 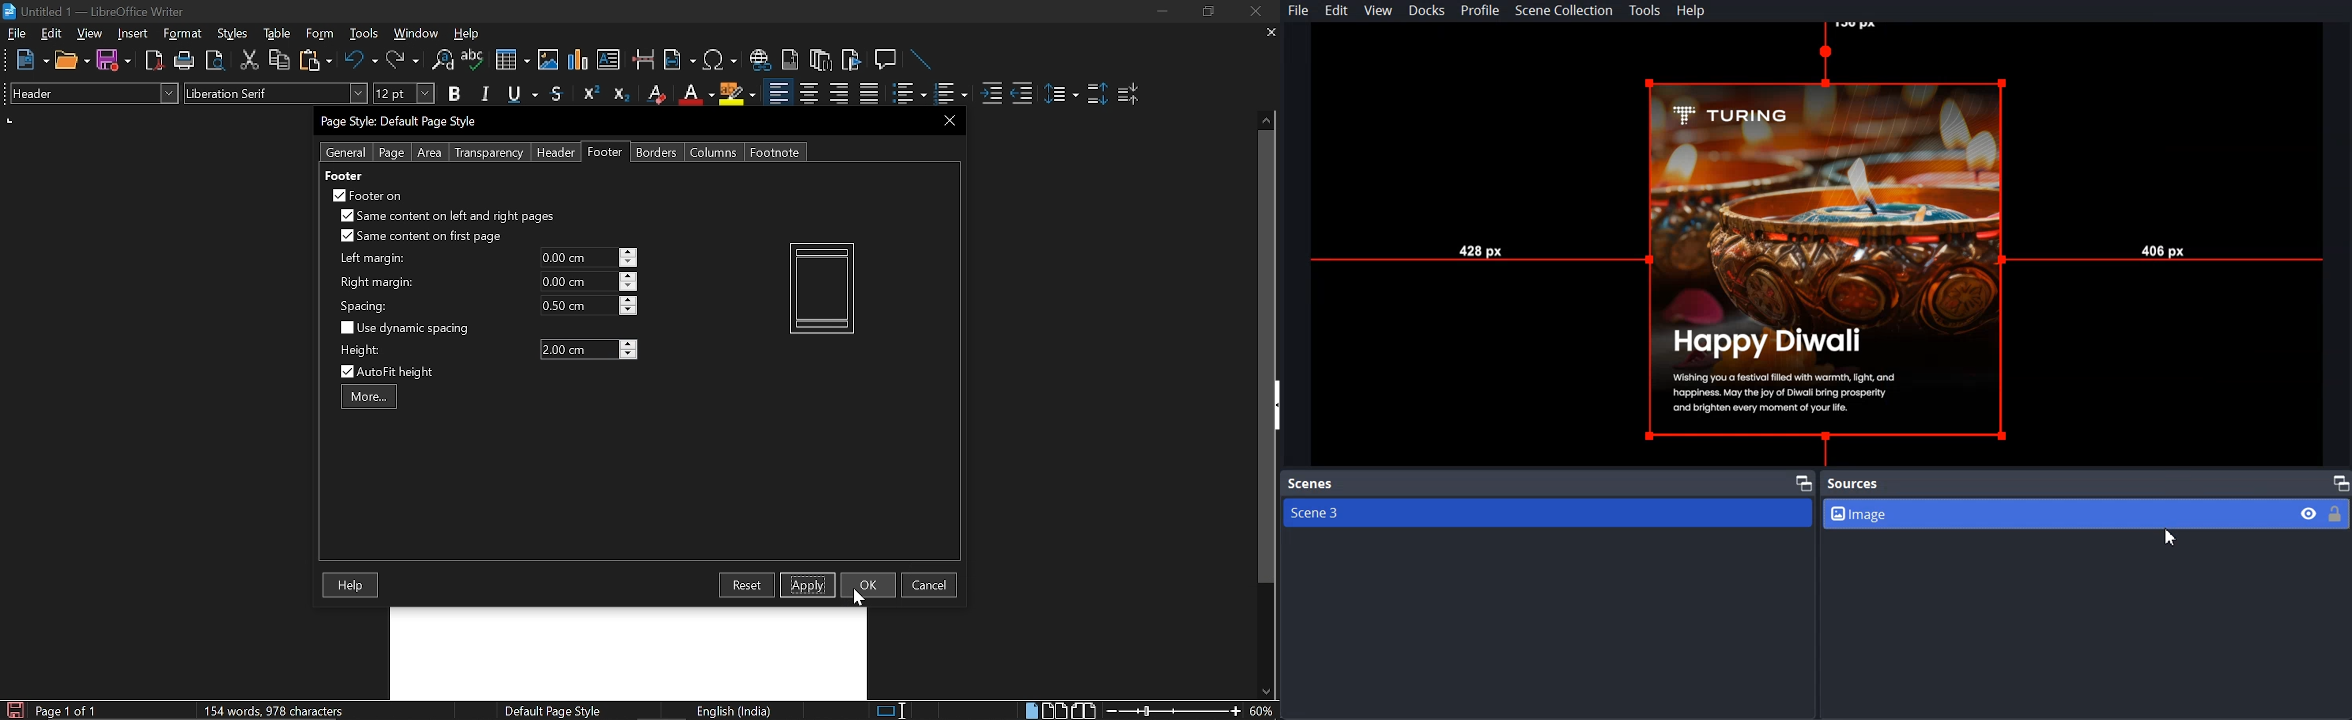 What do you see at coordinates (1262, 357) in the screenshot?
I see `vertical scrollbar` at bounding box center [1262, 357].